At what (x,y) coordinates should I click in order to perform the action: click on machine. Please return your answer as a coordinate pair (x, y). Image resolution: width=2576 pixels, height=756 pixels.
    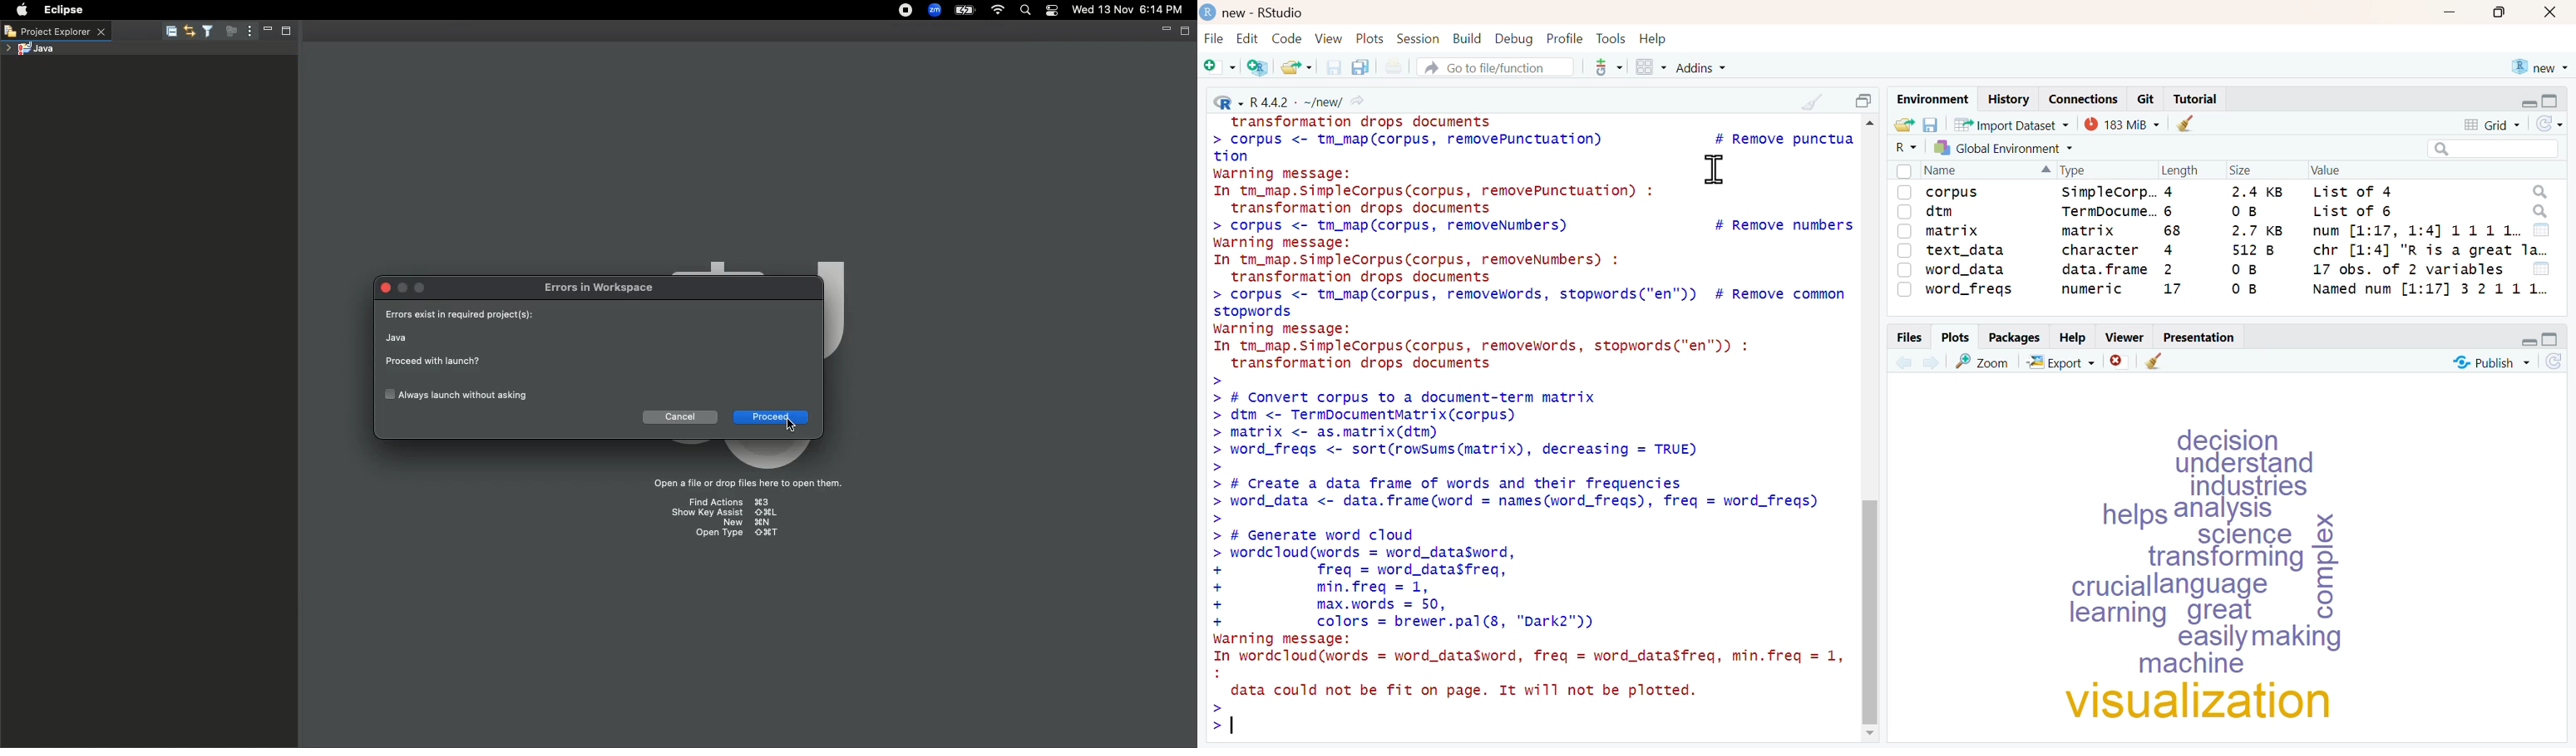
    Looking at the image, I should click on (2194, 665).